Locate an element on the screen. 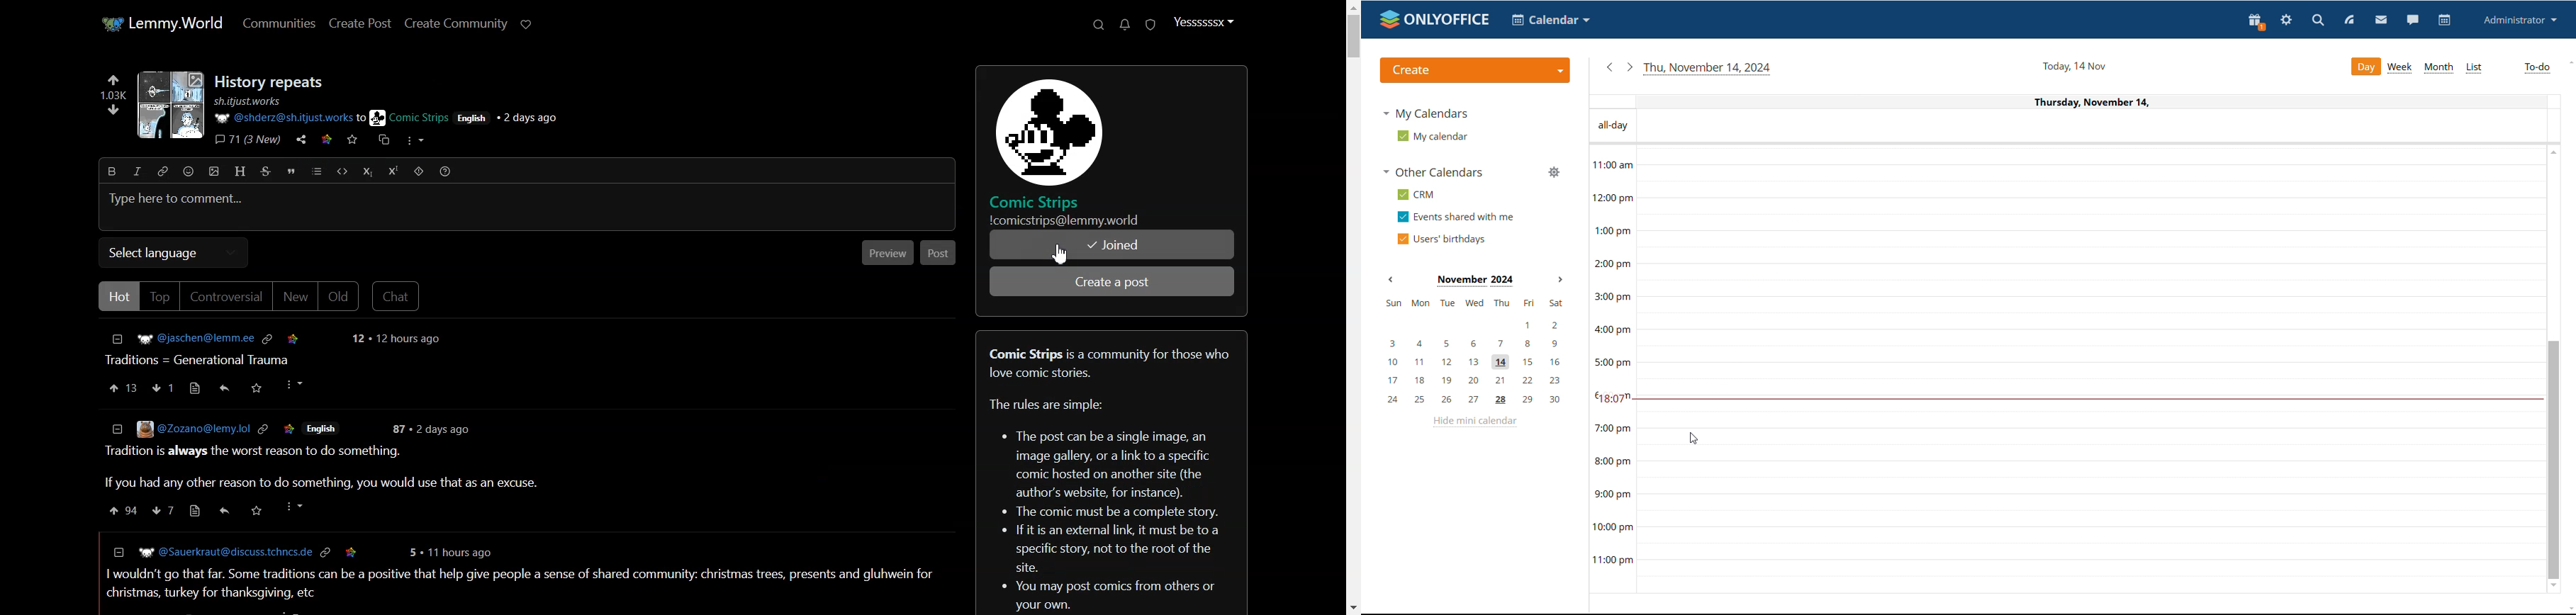 This screenshot has width=2576, height=616. Like is located at coordinates (123, 388).